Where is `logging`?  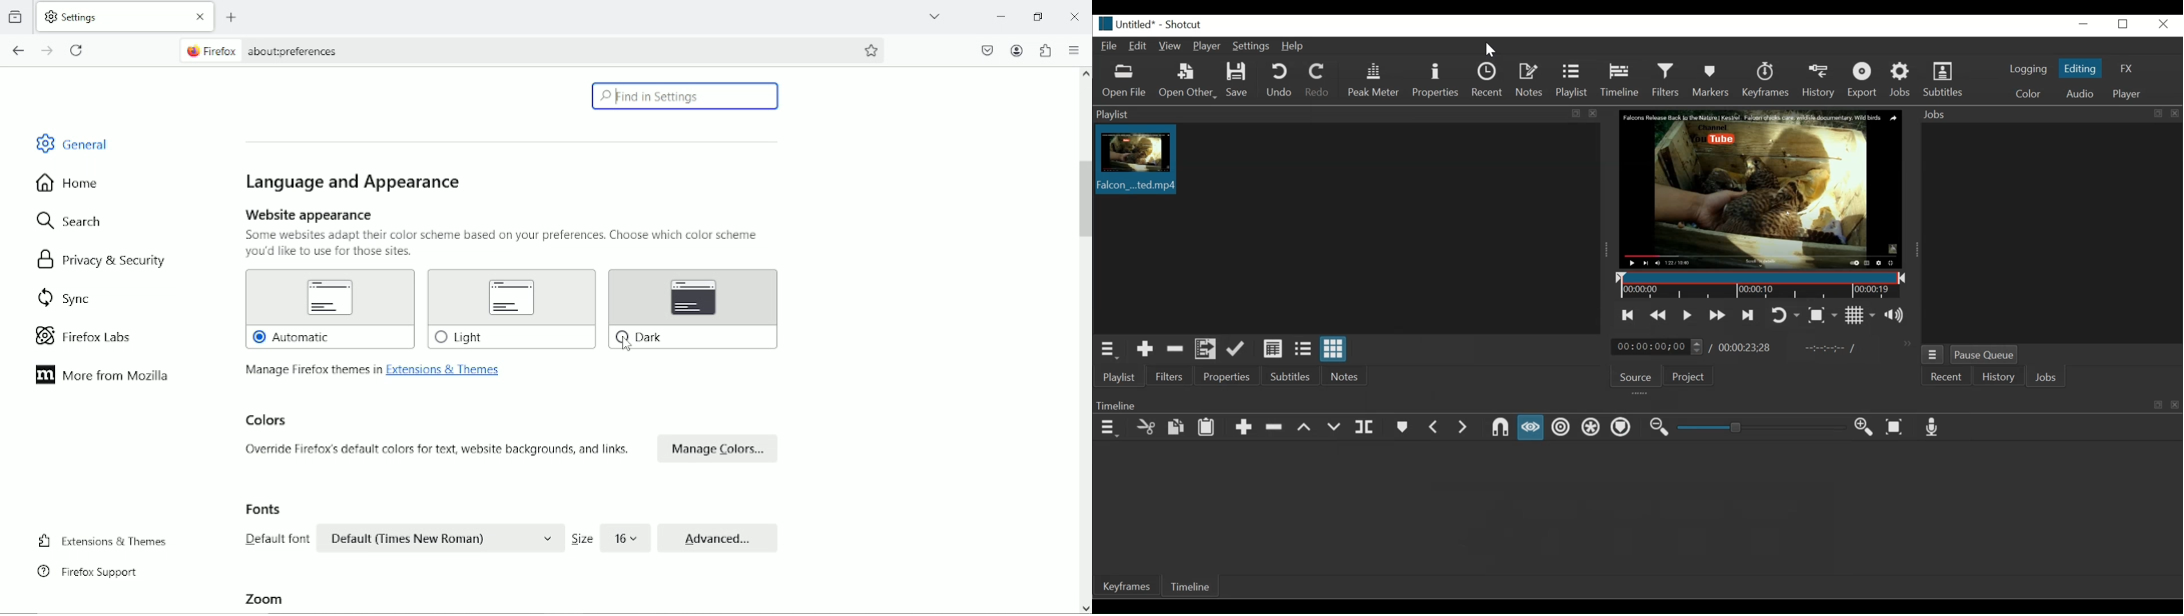 logging is located at coordinates (2031, 70).